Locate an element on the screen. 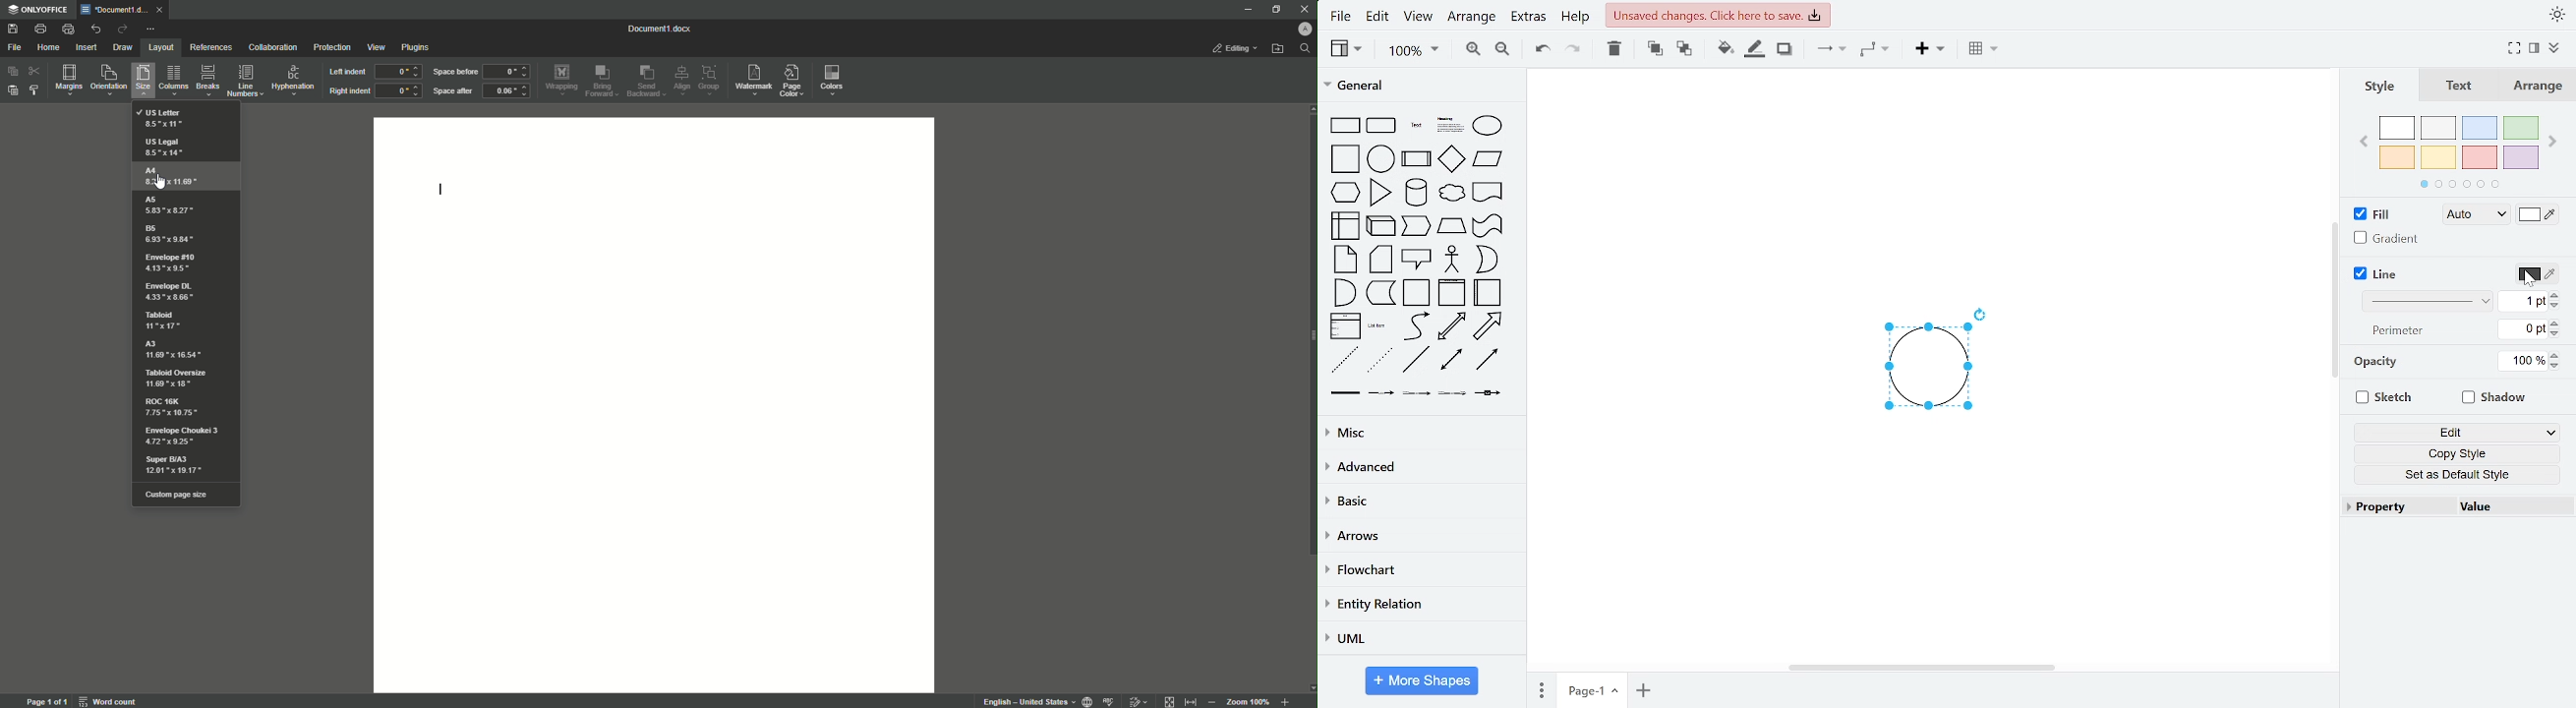 The height and width of the screenshot is (728, 2576). flowchart is located at coordinates (1422, 570).